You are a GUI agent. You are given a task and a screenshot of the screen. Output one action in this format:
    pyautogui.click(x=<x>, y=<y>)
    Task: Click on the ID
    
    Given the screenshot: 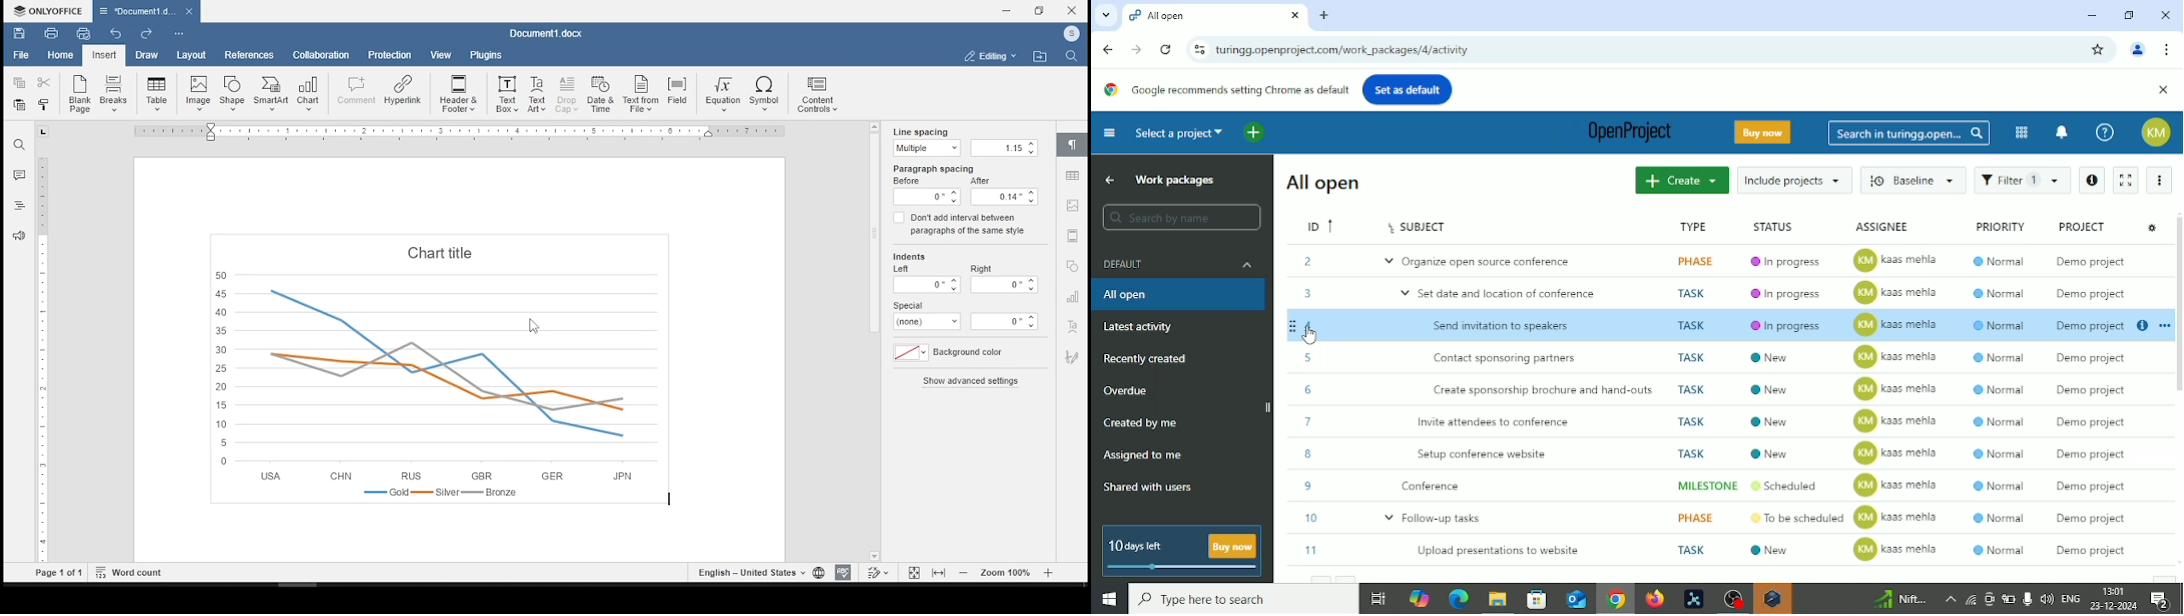 What is the action you would take?
    pyautogui.click(x=1311, y=226)
    